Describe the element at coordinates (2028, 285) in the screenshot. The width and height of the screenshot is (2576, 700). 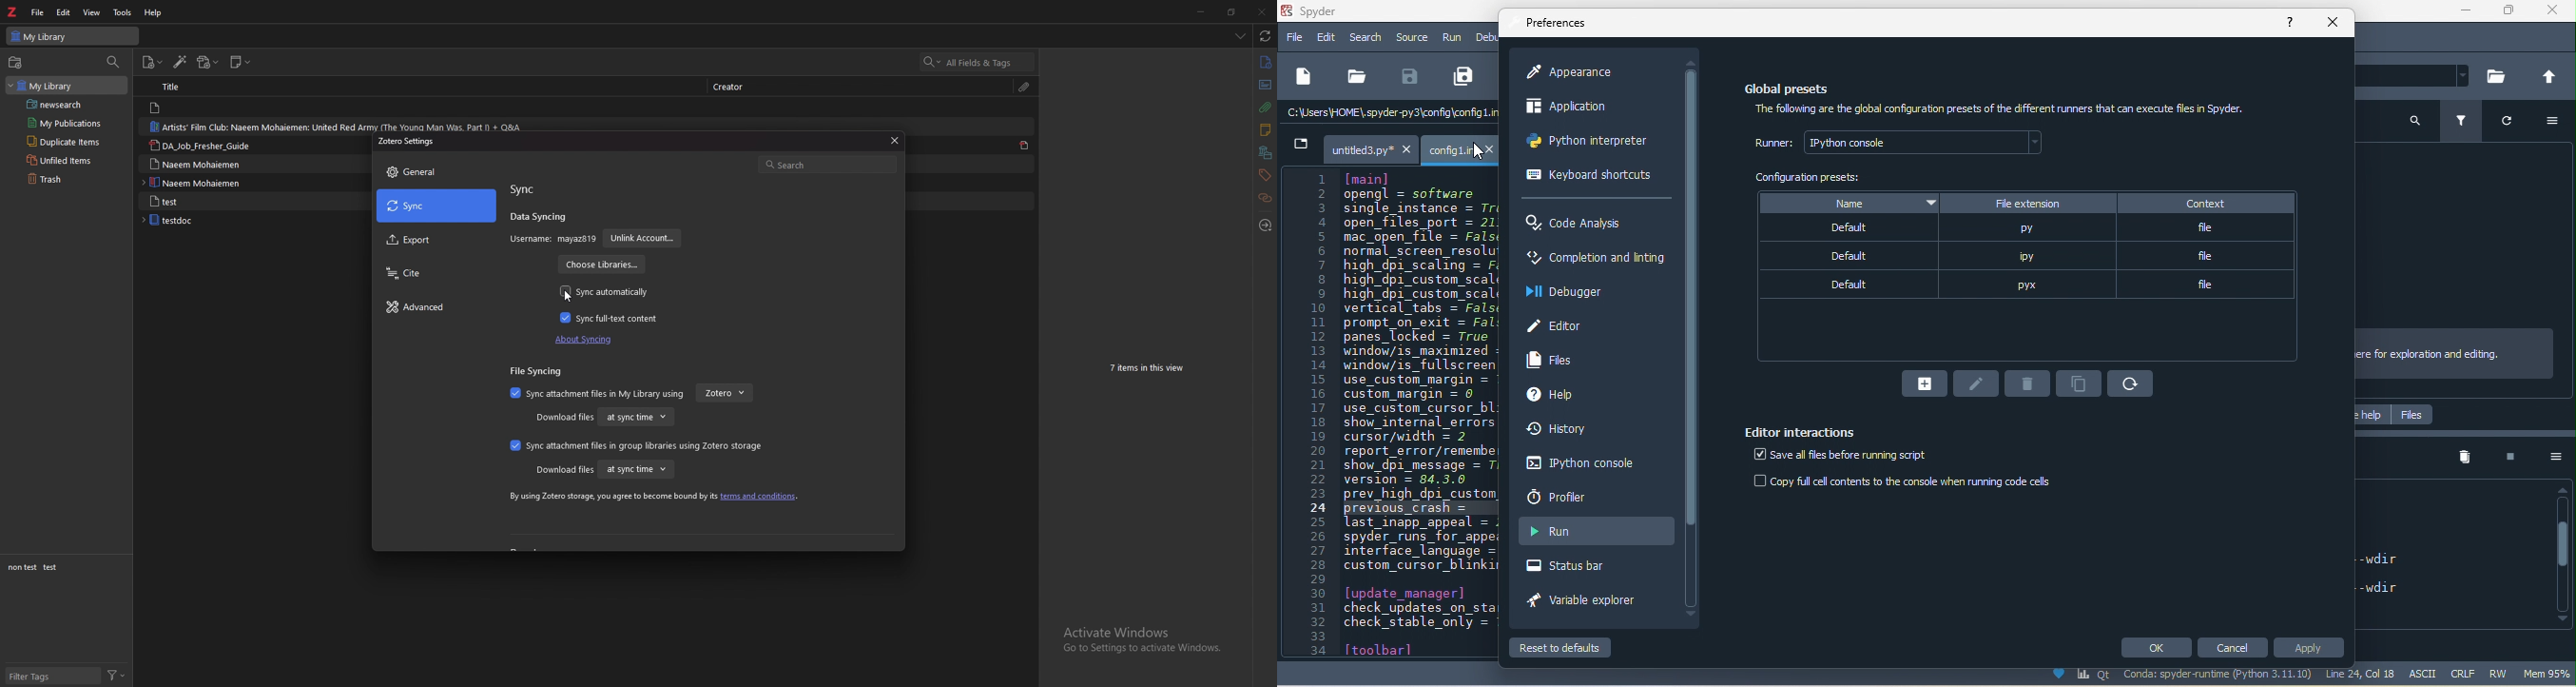
I see `pyx` at that location.